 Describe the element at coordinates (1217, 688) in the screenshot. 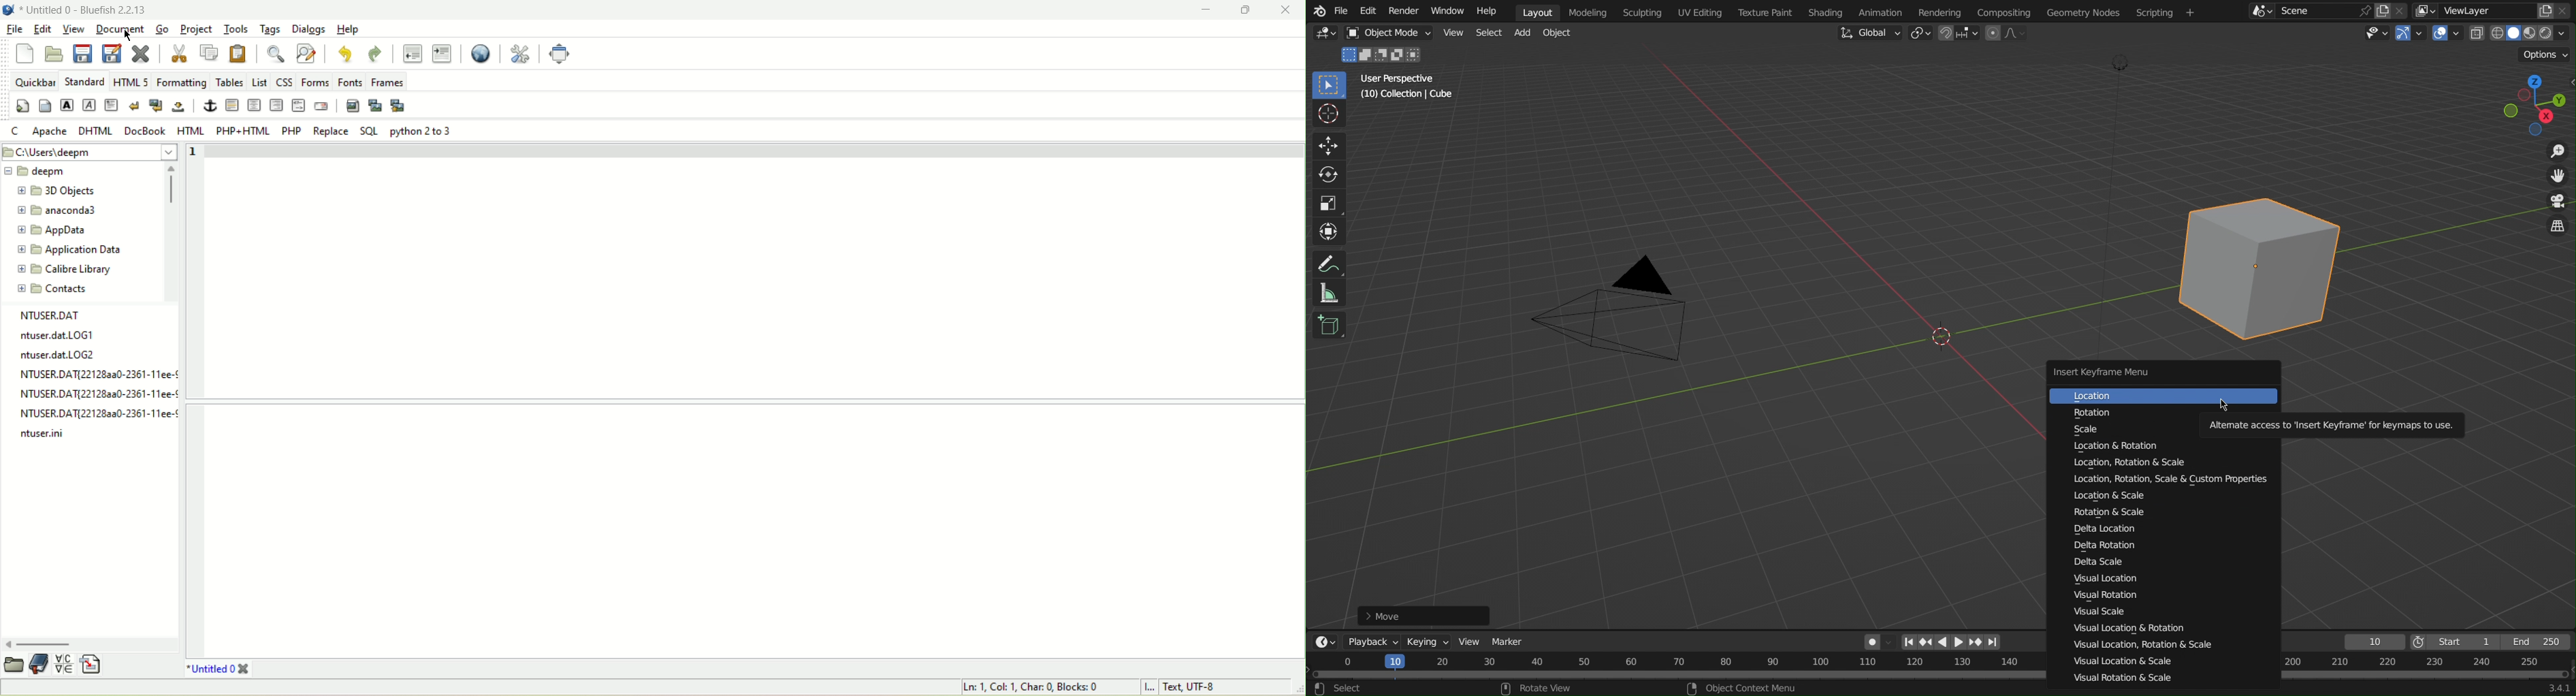

I see `character encoding` at that location.